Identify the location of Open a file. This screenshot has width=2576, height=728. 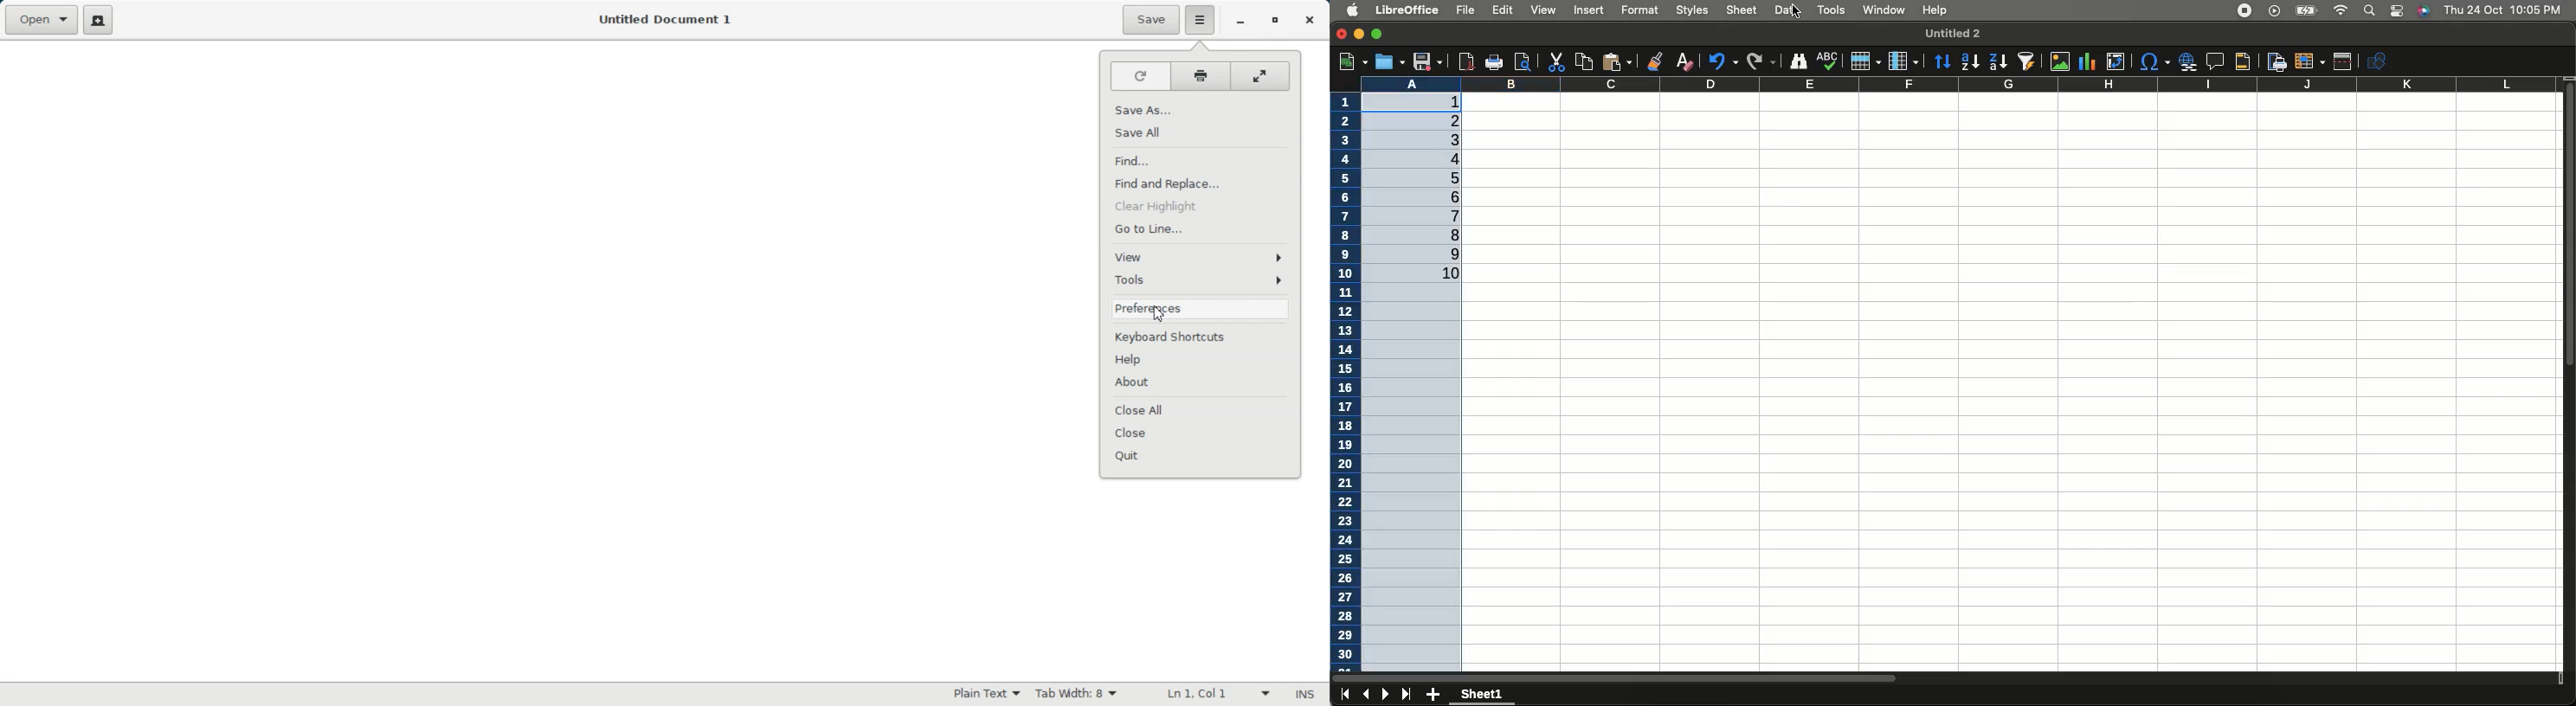
(42, 20).